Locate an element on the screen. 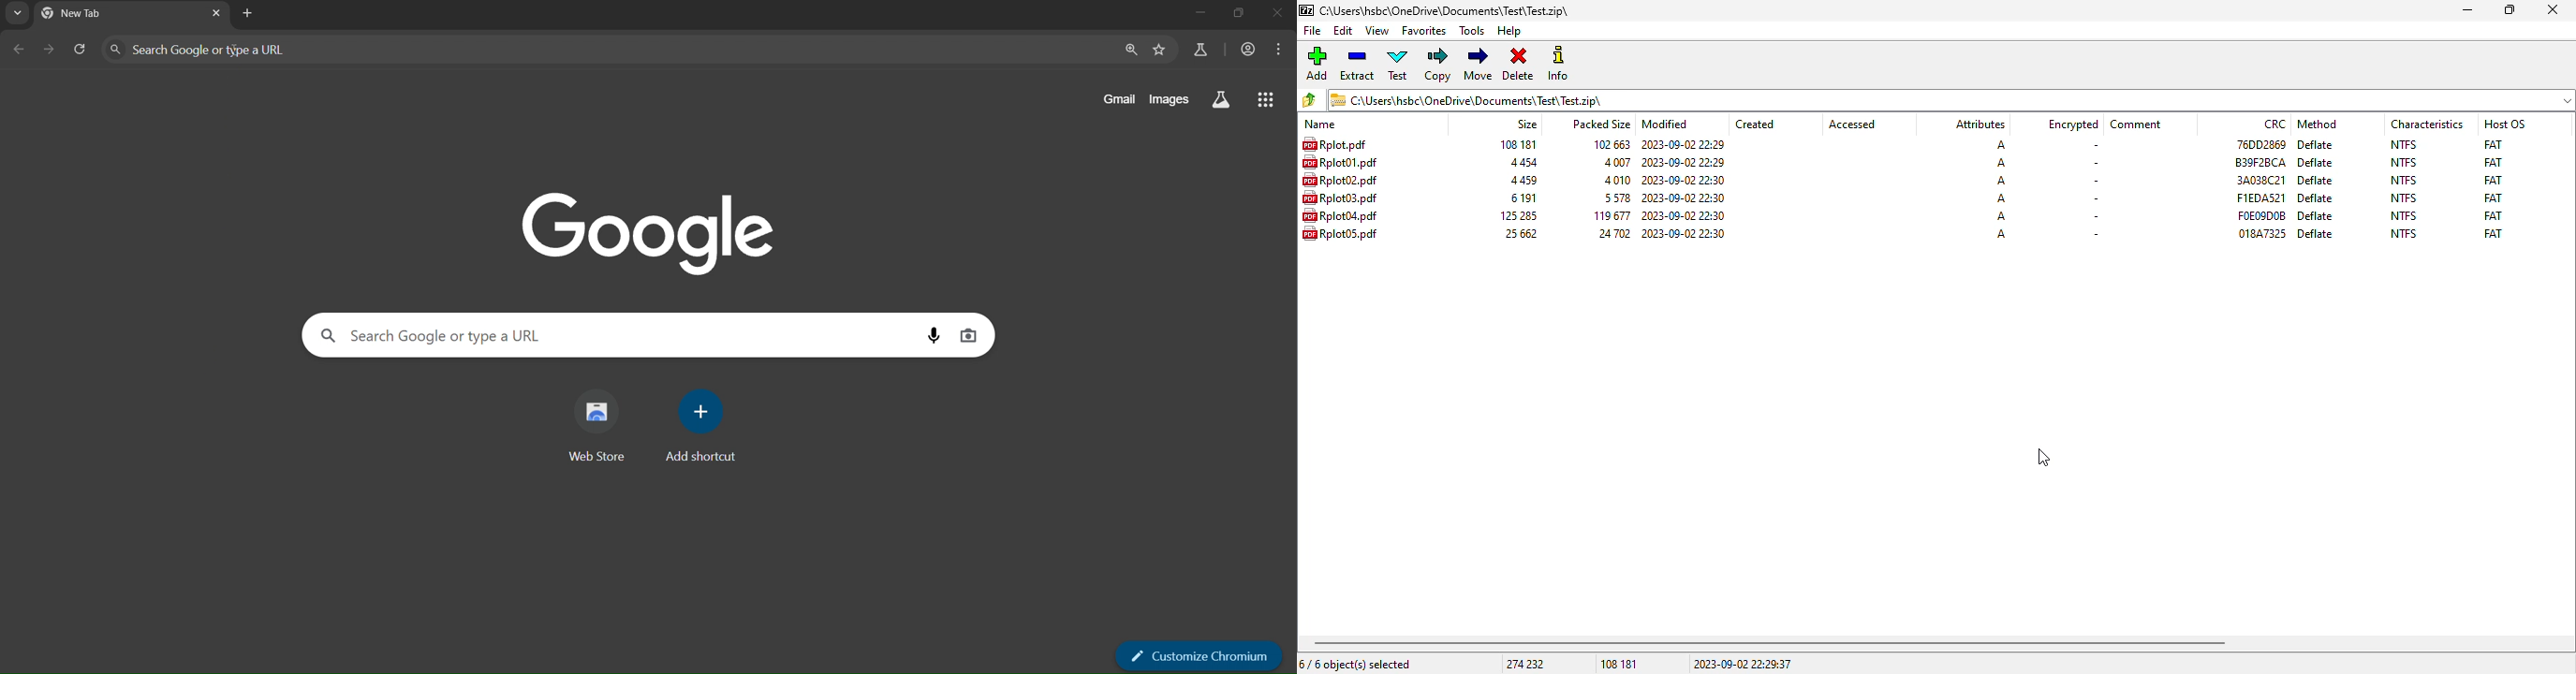 This screenshot has width=2576, height=700. cursor is located at coordinates (236, 52).